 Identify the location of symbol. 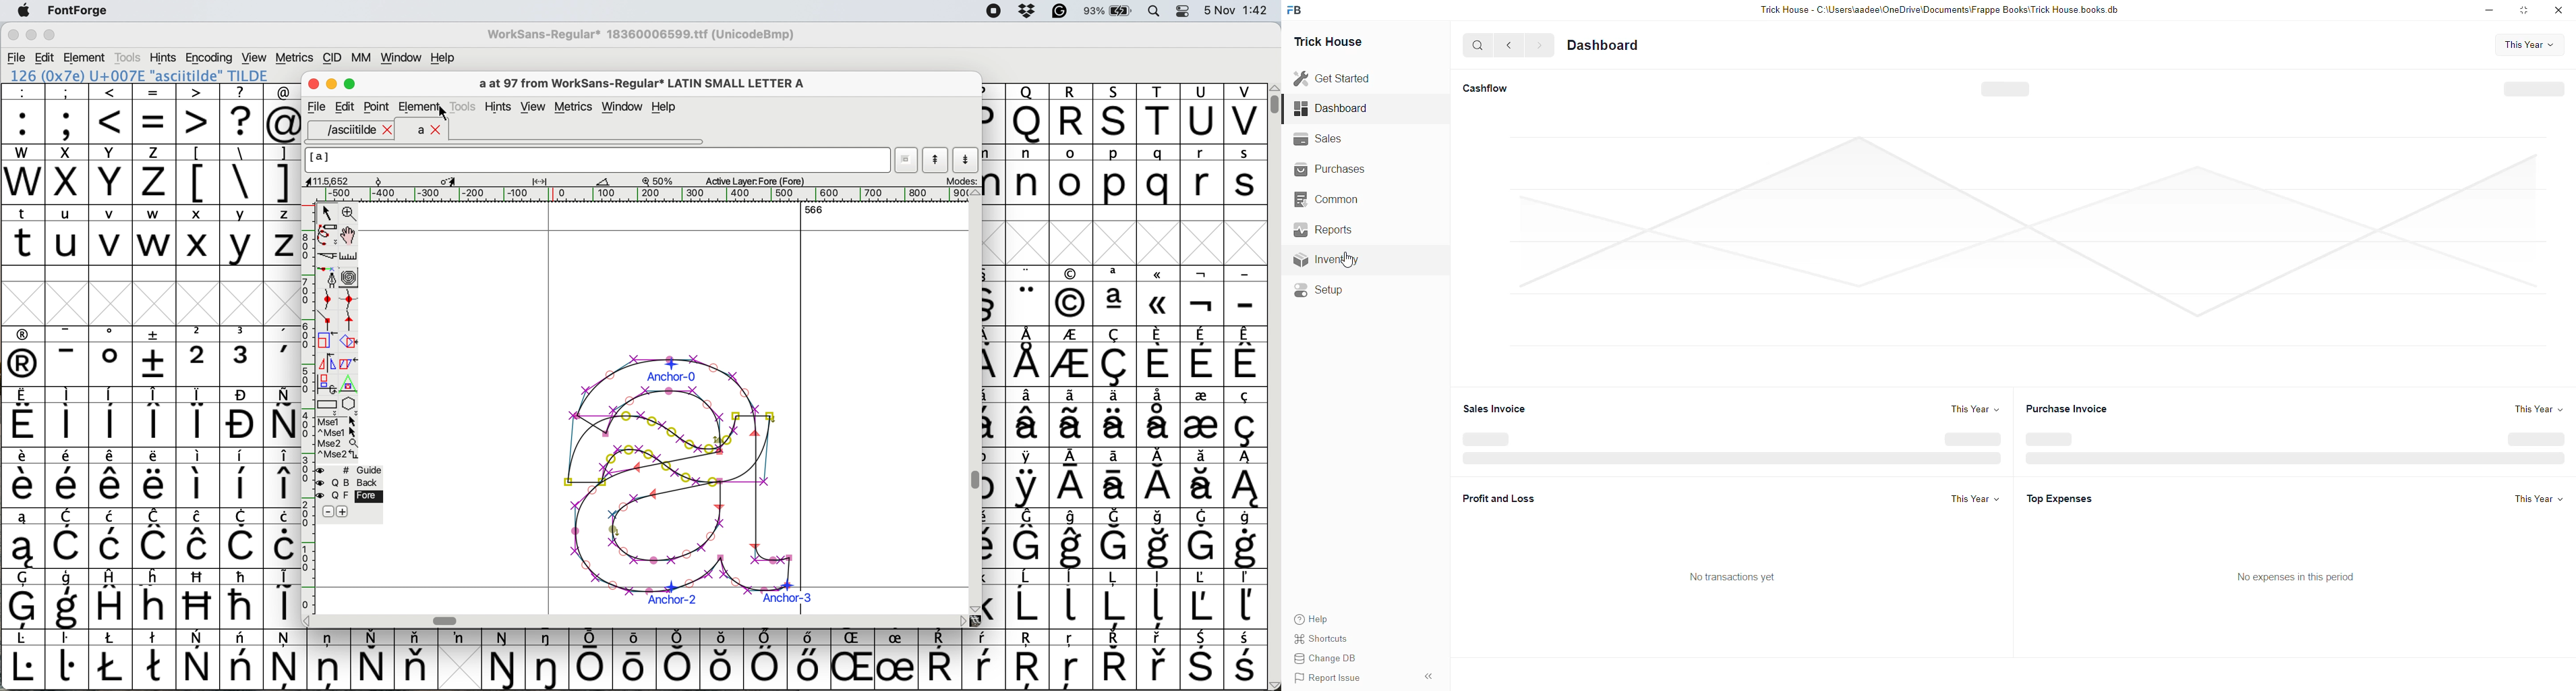
(1245, 478).